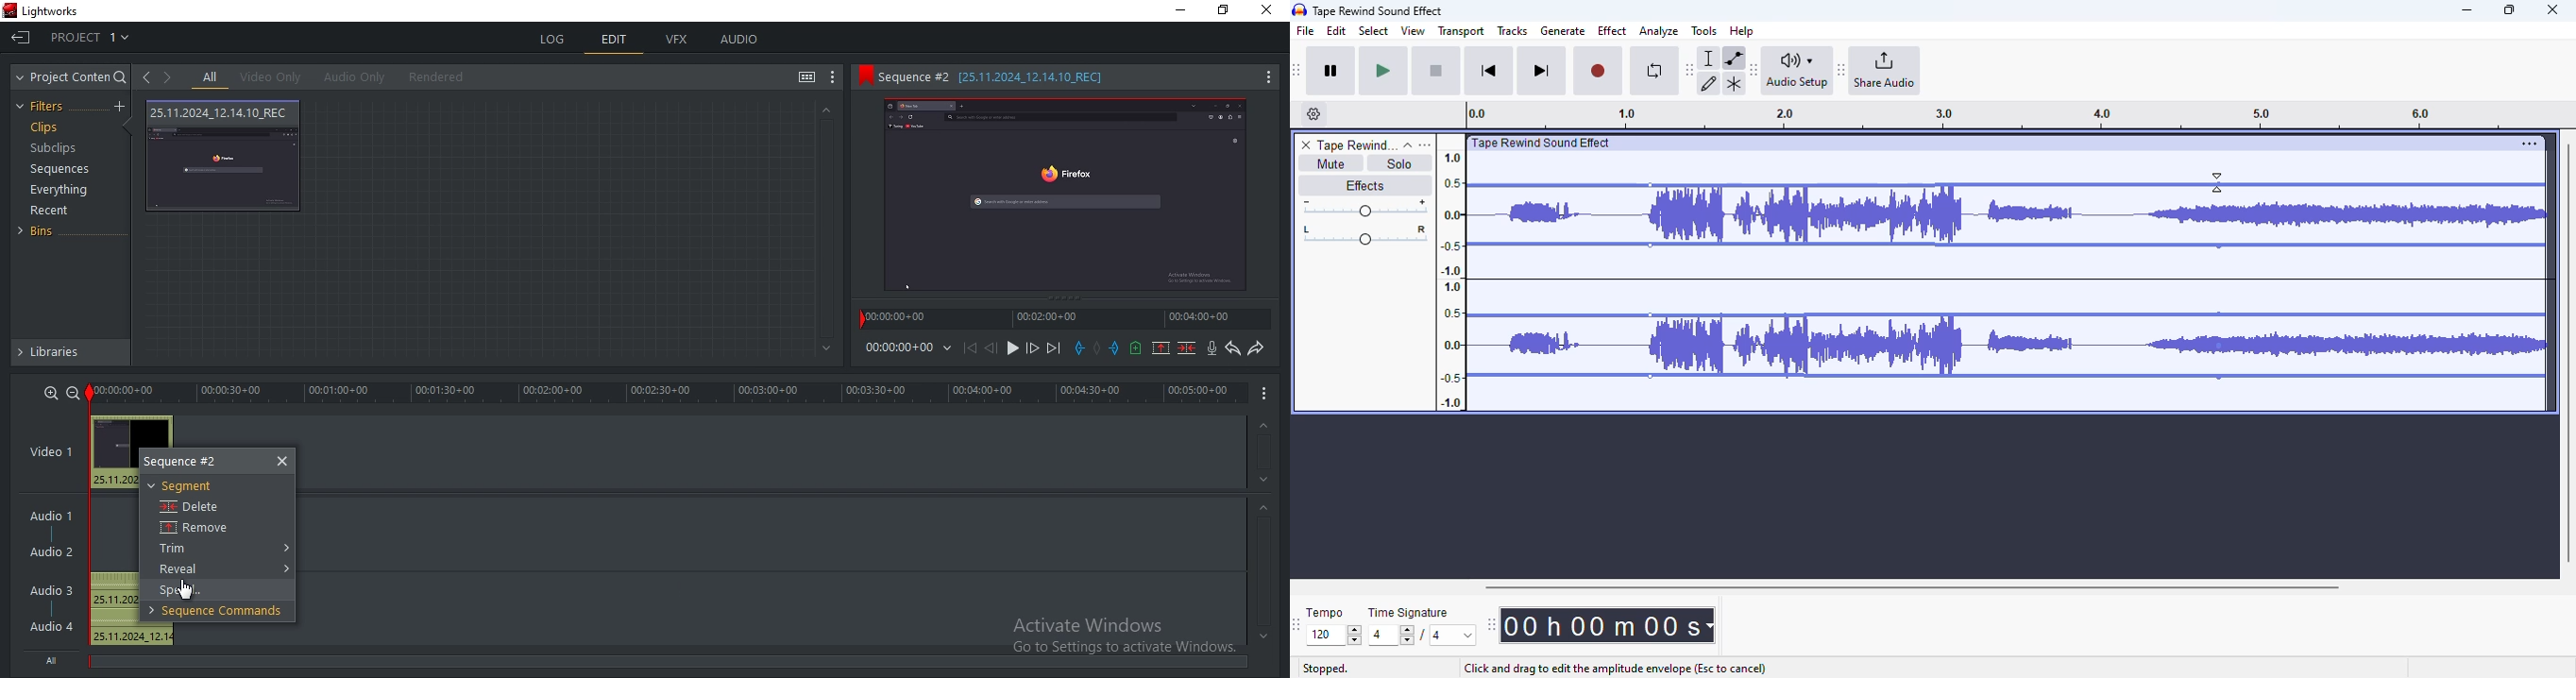  I want to click on add a cue at the current position, so click(1135, 347).